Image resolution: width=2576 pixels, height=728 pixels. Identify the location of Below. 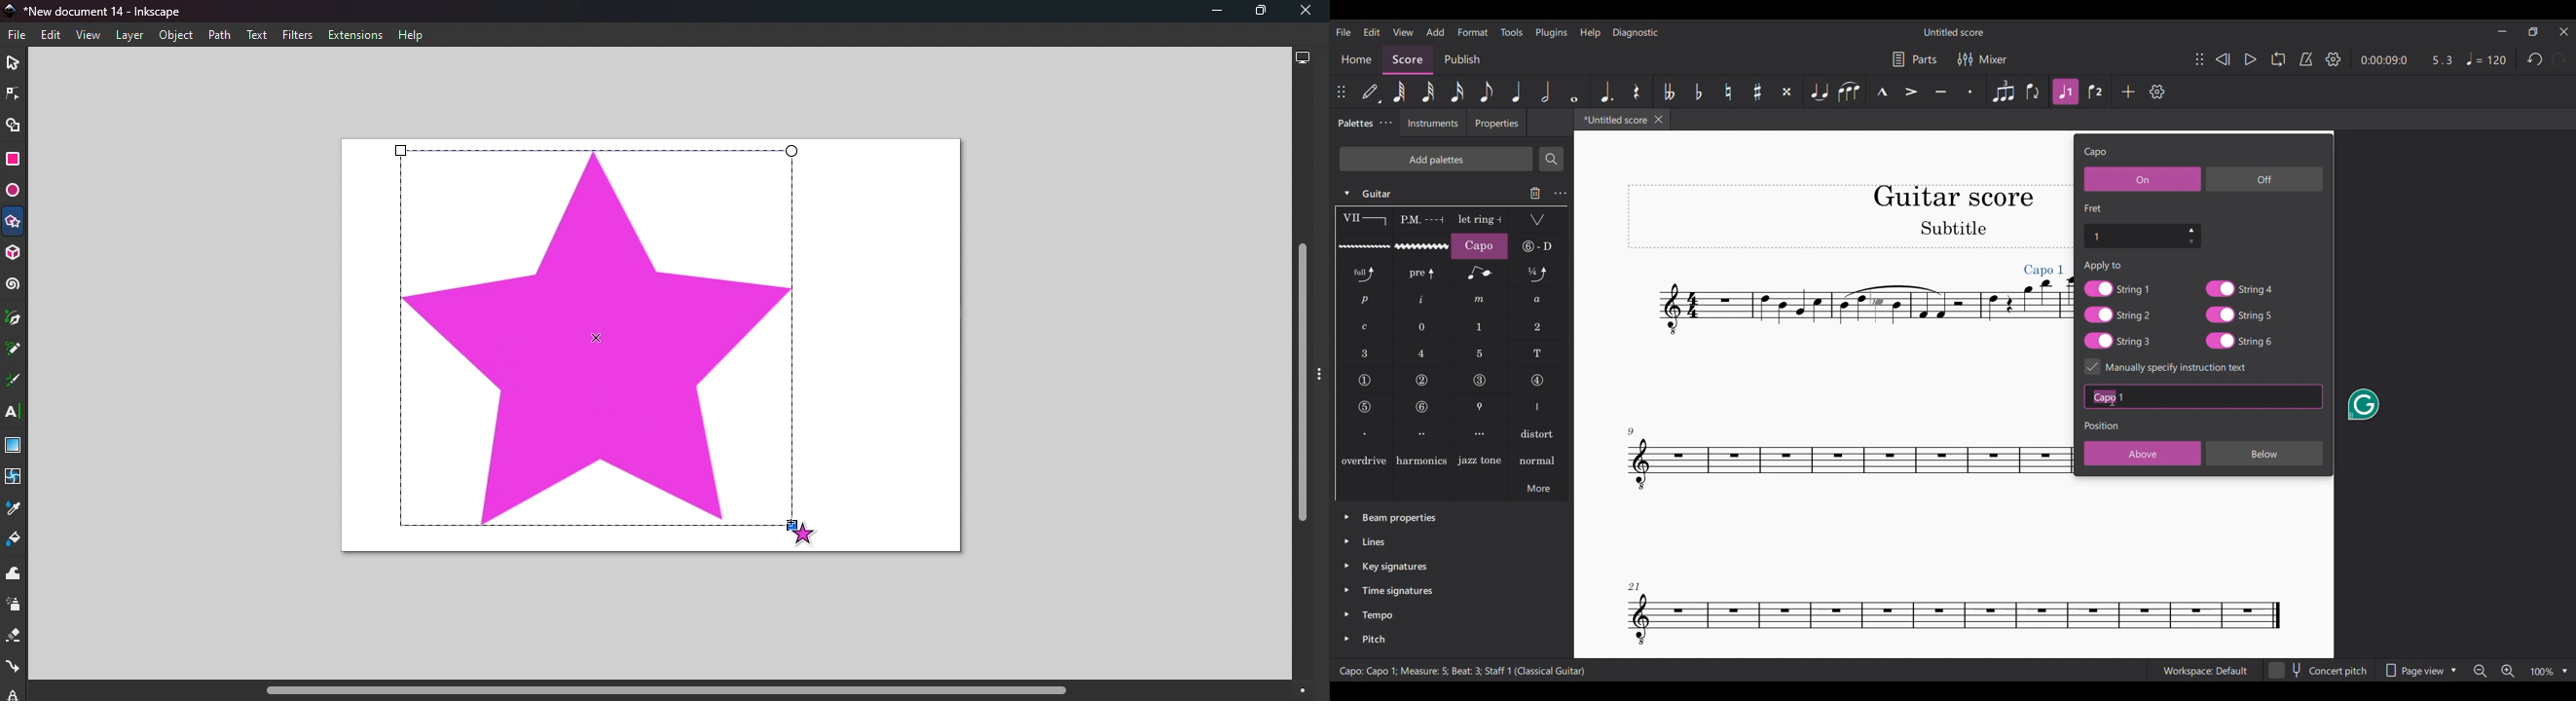
(2265, 452).